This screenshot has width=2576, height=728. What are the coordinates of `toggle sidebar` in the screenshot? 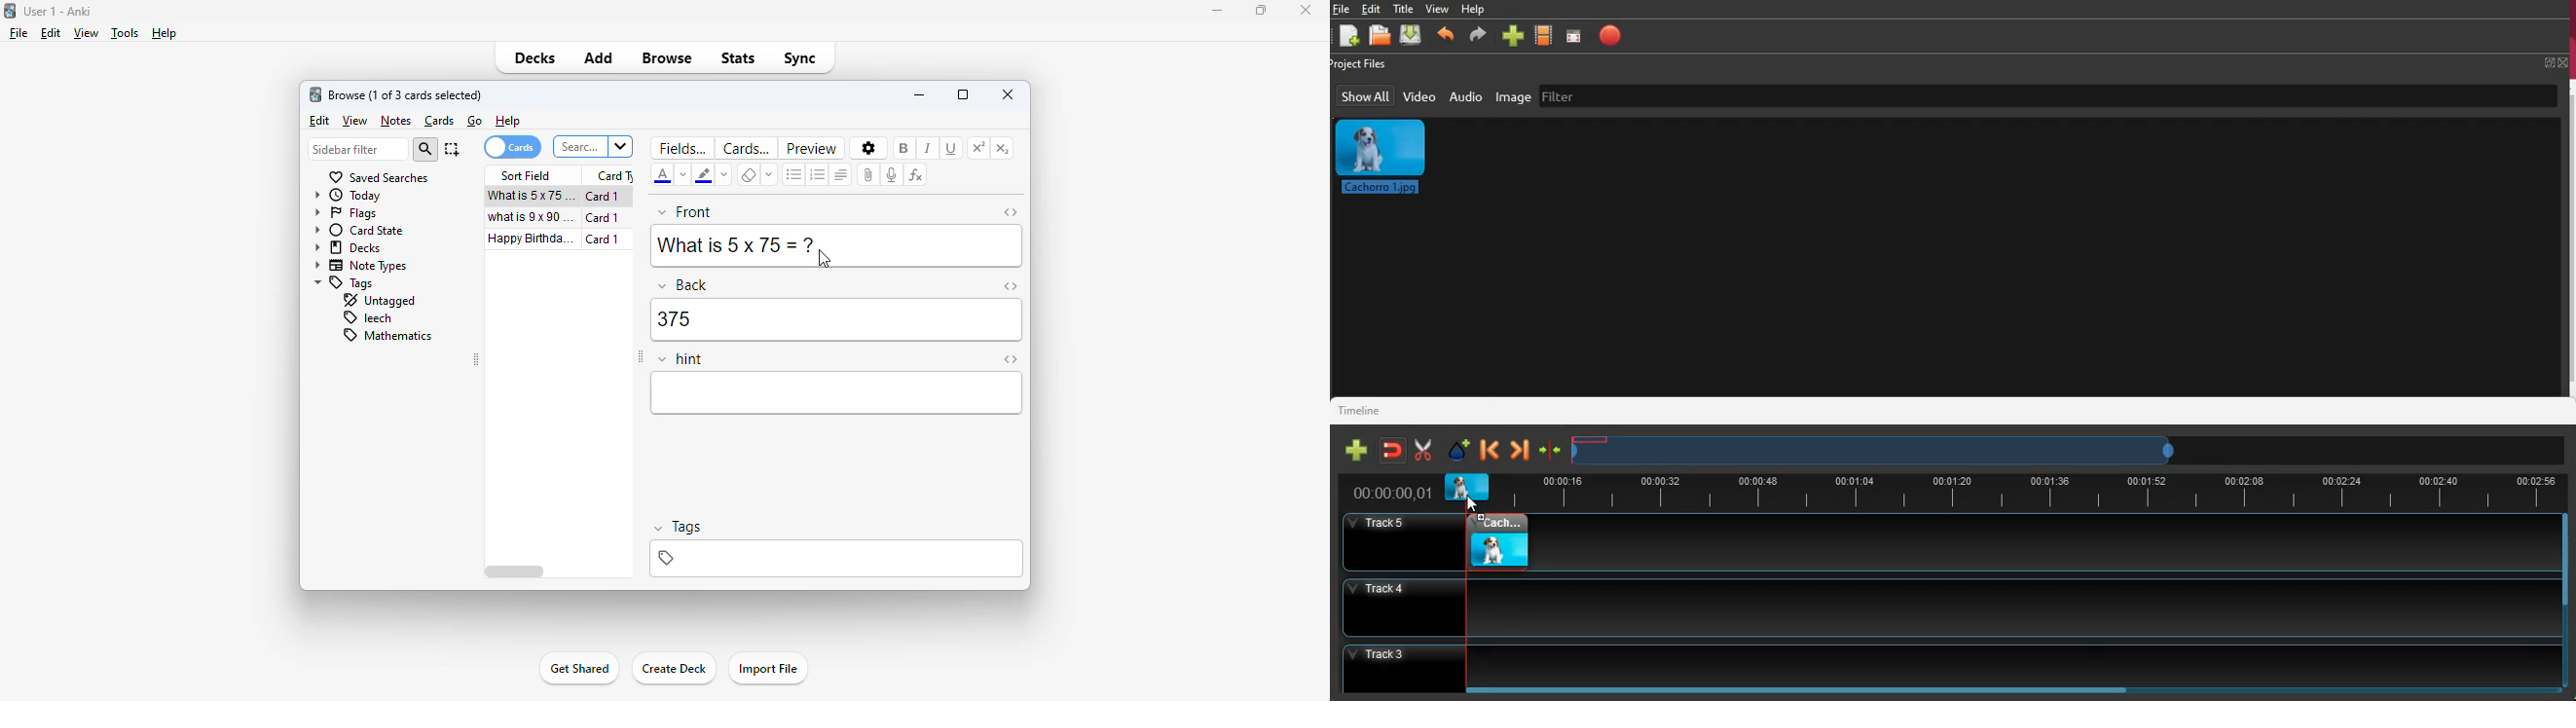 It's located at (640, 357).